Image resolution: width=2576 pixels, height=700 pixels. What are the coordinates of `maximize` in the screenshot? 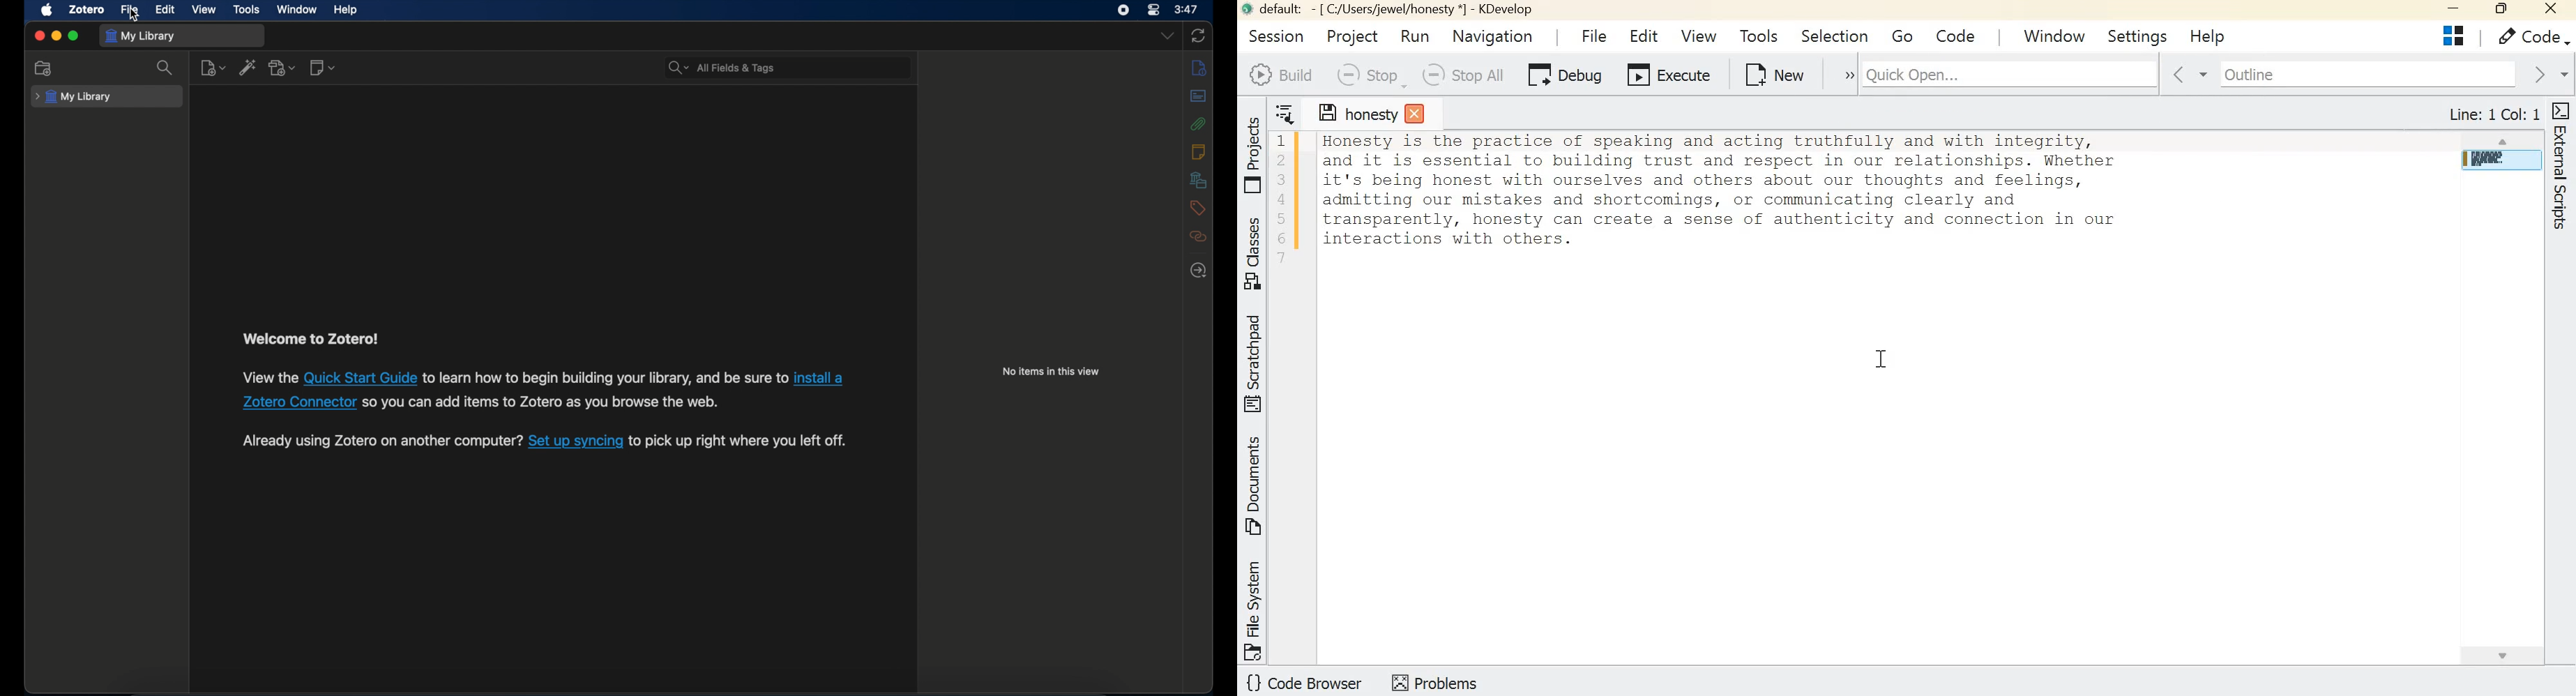 It's located at (74, 36).